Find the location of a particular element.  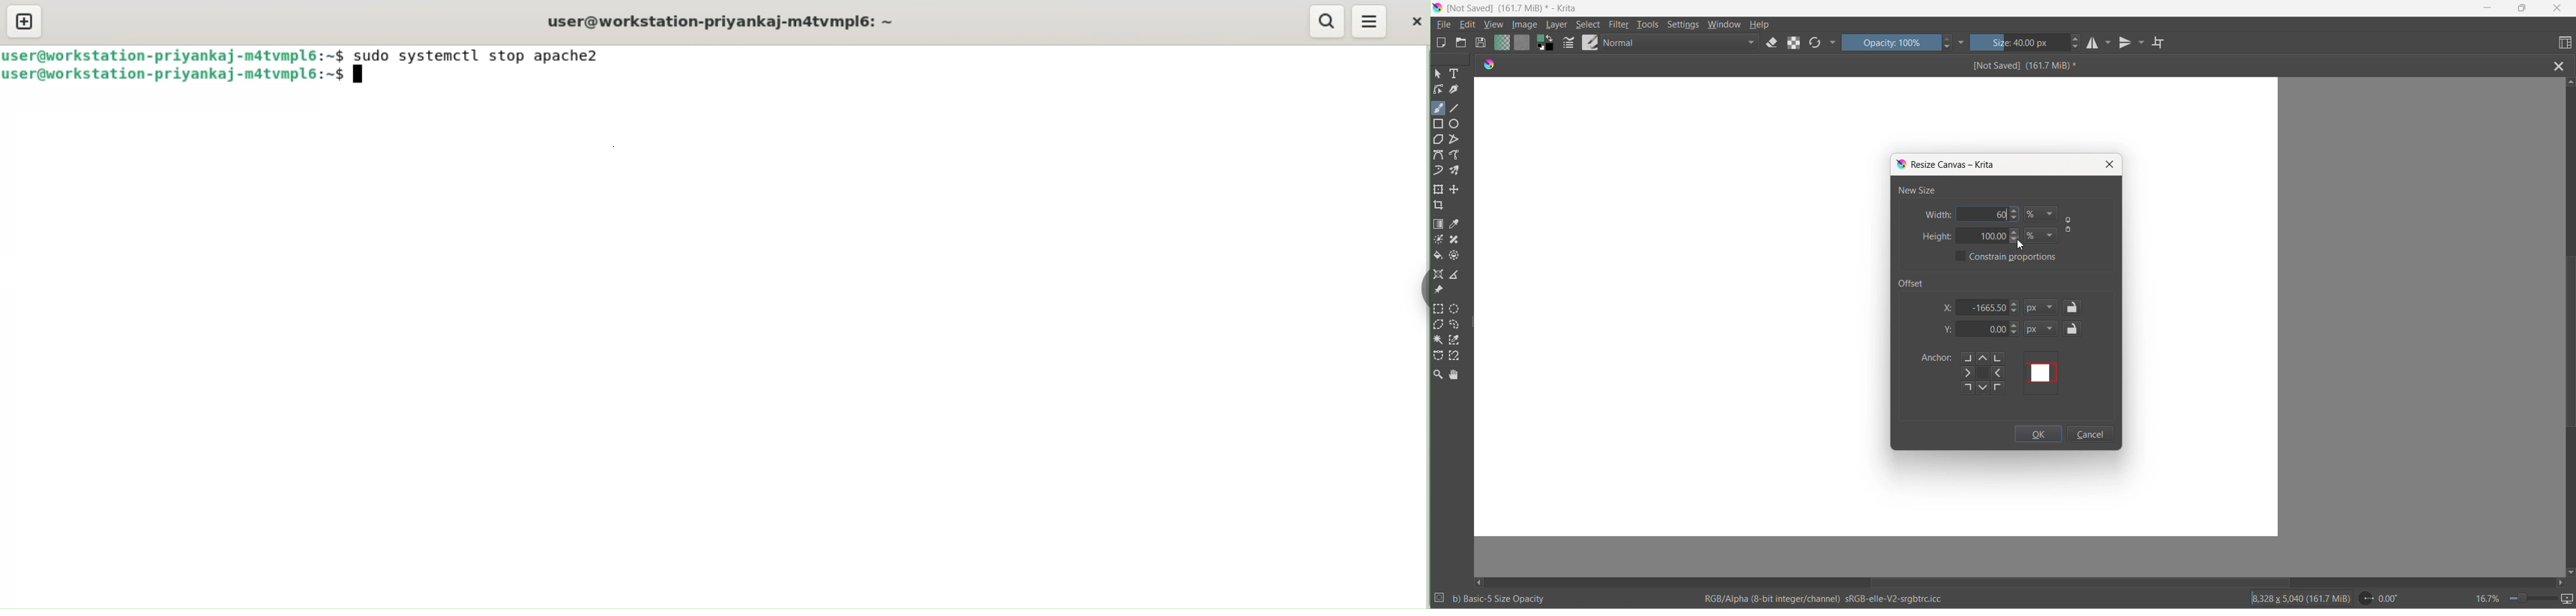

constant proportions is located at coordinates (2017, 257).